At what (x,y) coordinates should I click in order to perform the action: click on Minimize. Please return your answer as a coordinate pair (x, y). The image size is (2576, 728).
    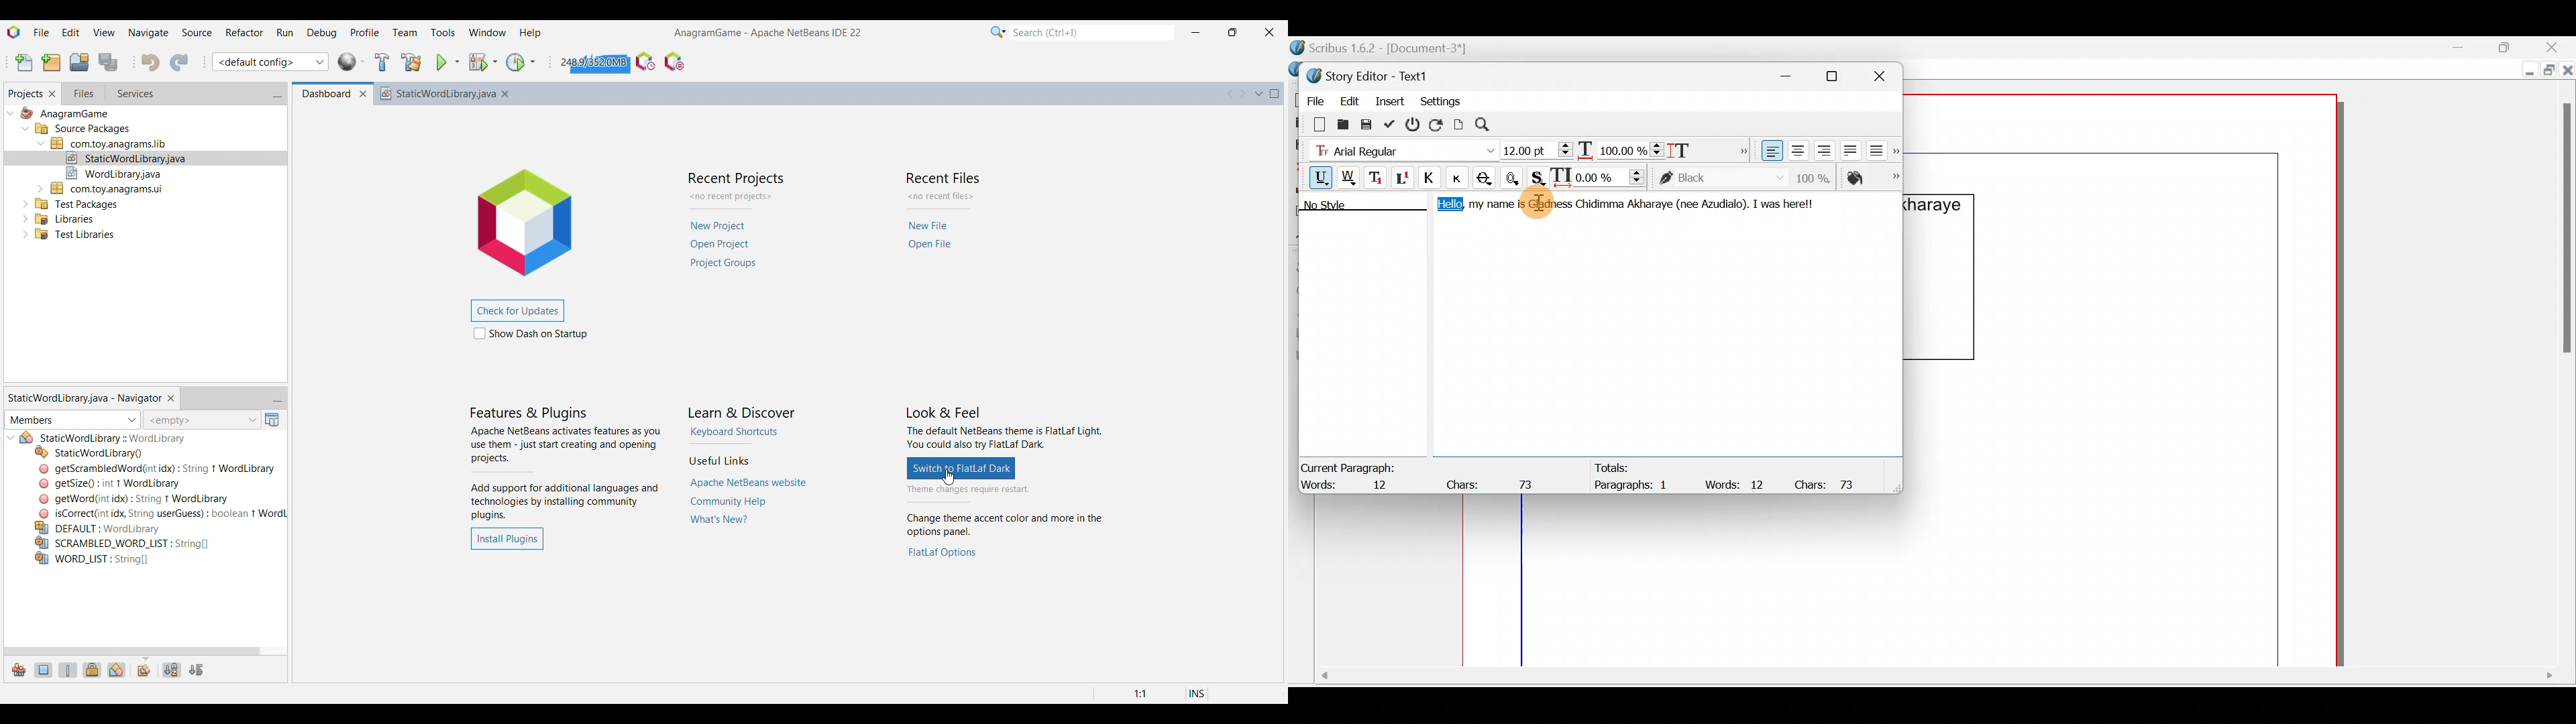
    Looking at the image, I should click on (2468, 48).